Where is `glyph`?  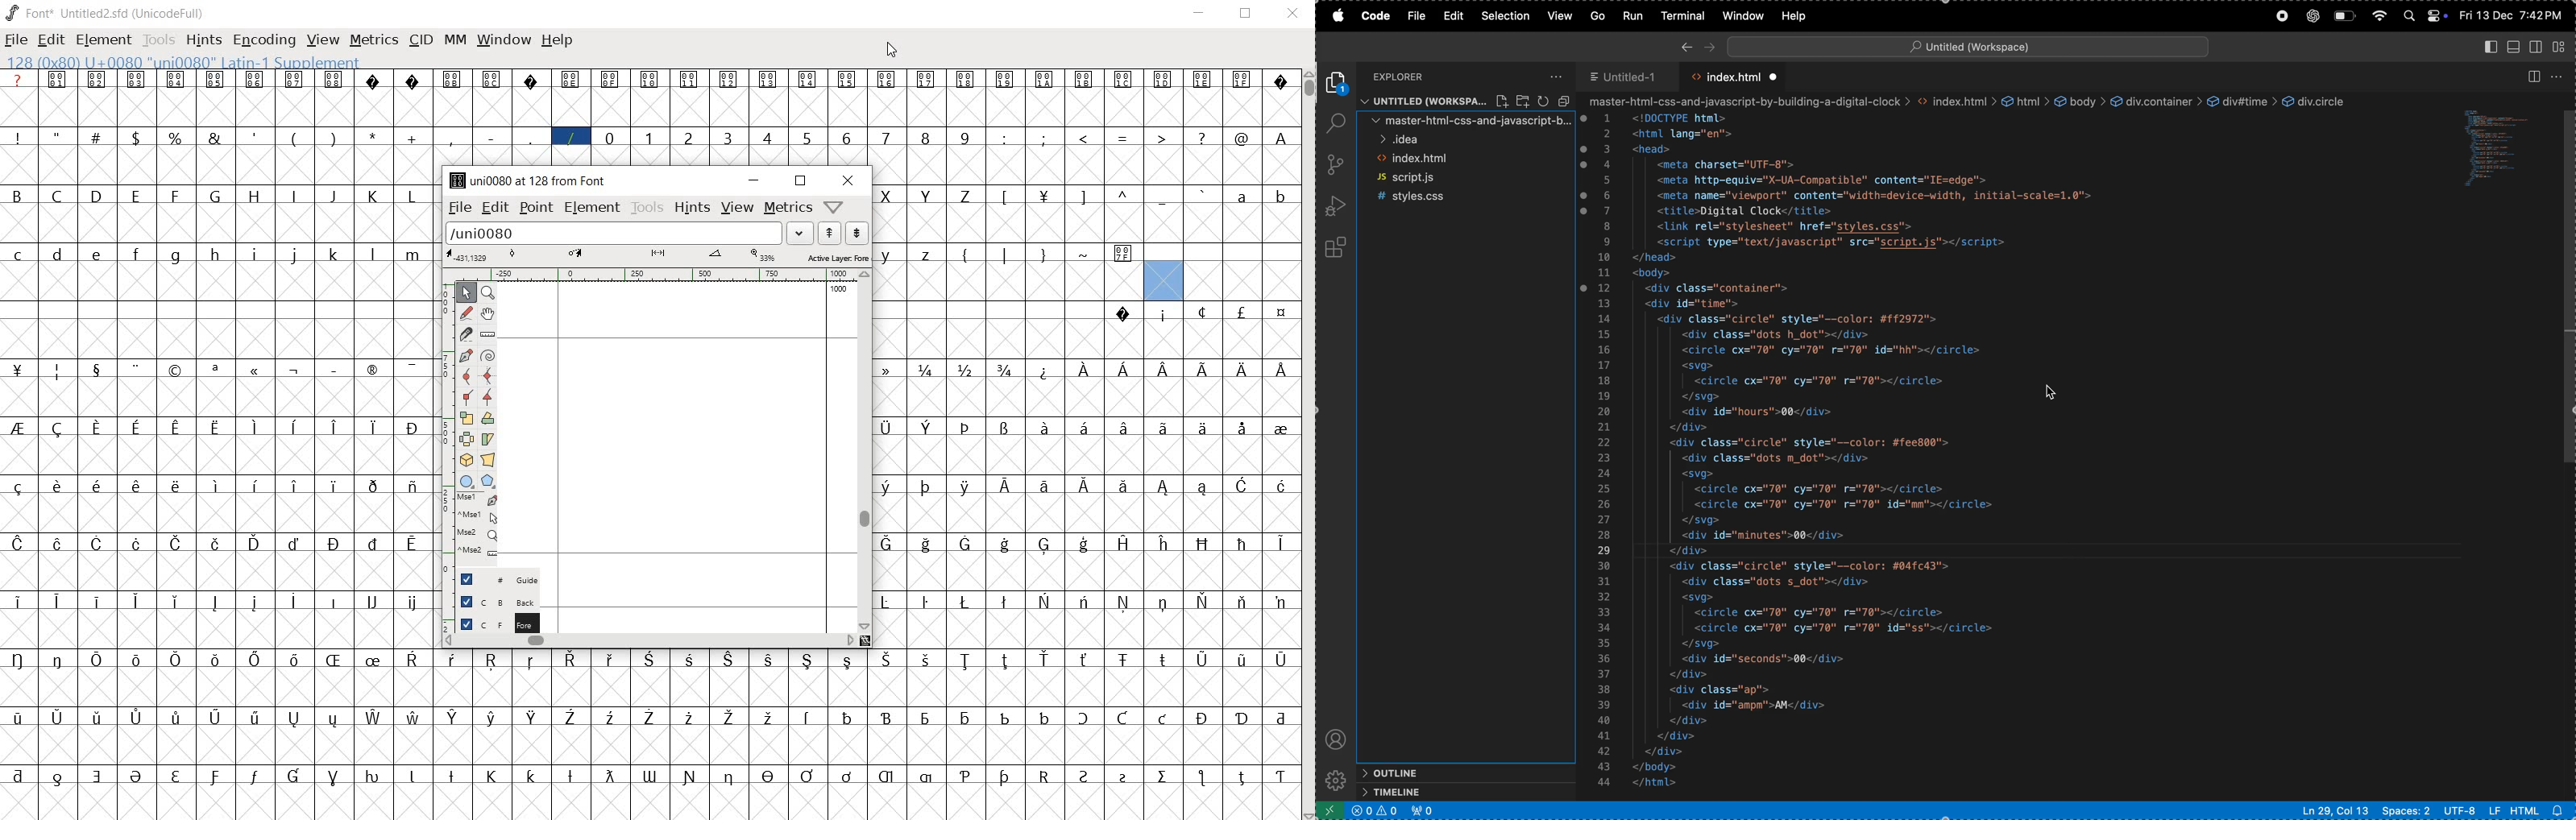
glyph is located at coordinates (452, 718).